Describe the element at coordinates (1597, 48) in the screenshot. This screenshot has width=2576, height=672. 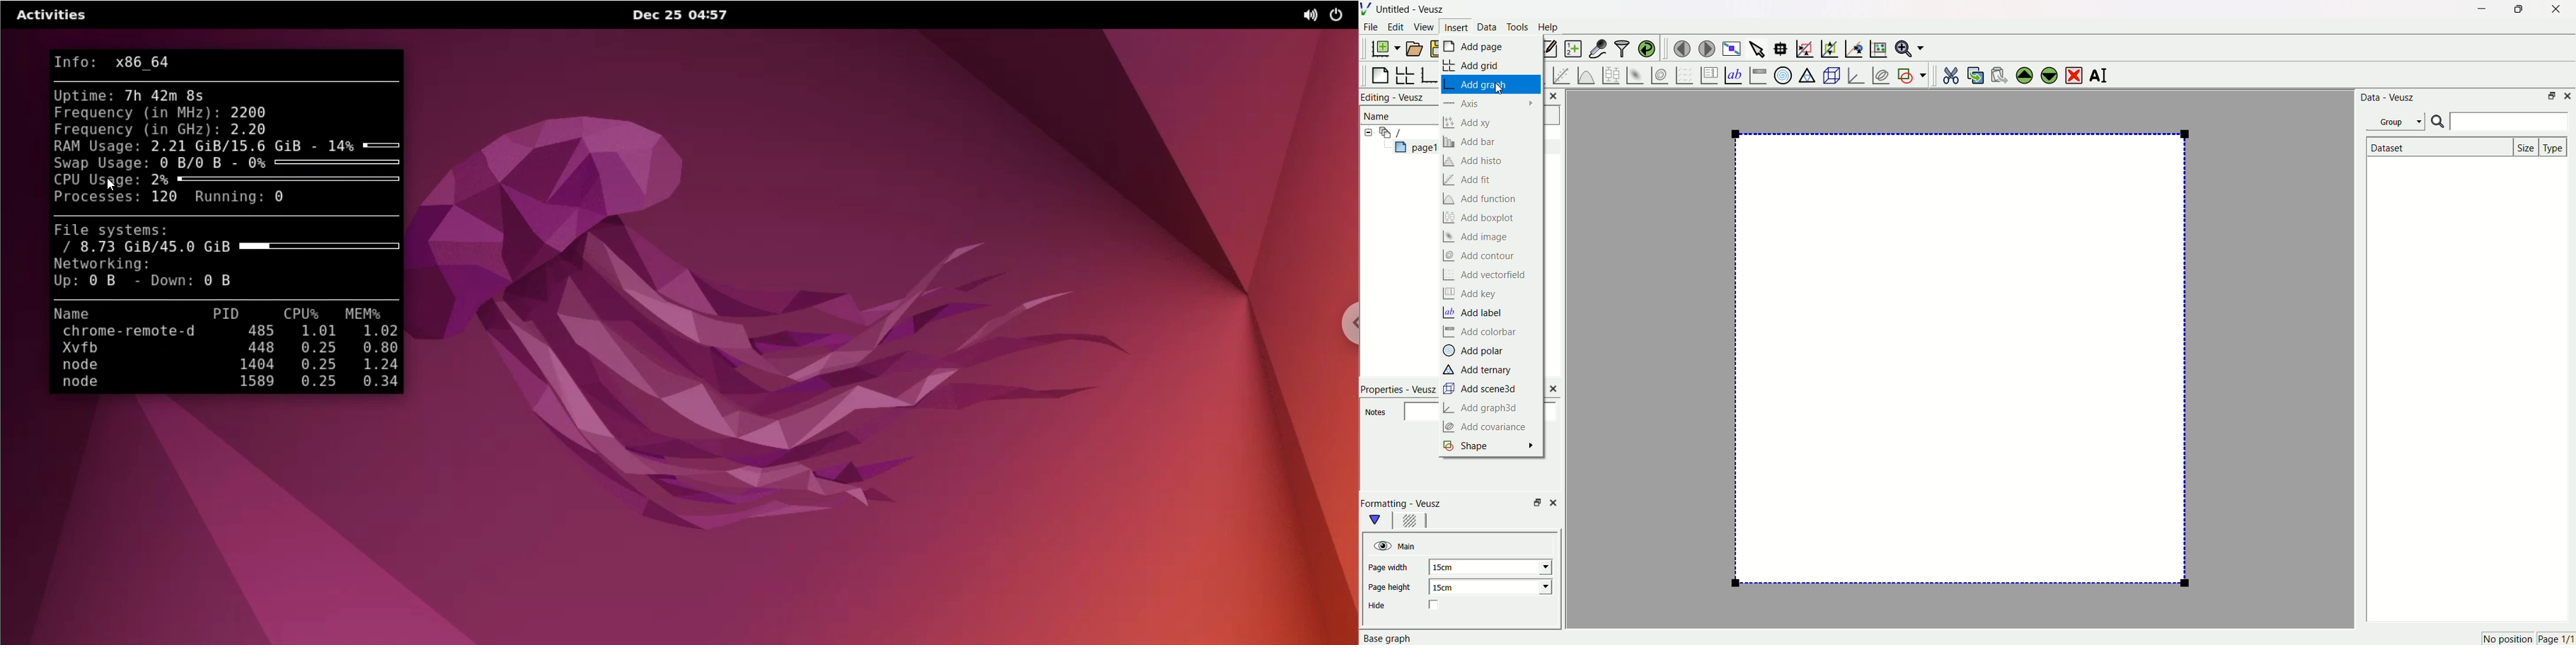
I see `capture remote datasets` at that location.